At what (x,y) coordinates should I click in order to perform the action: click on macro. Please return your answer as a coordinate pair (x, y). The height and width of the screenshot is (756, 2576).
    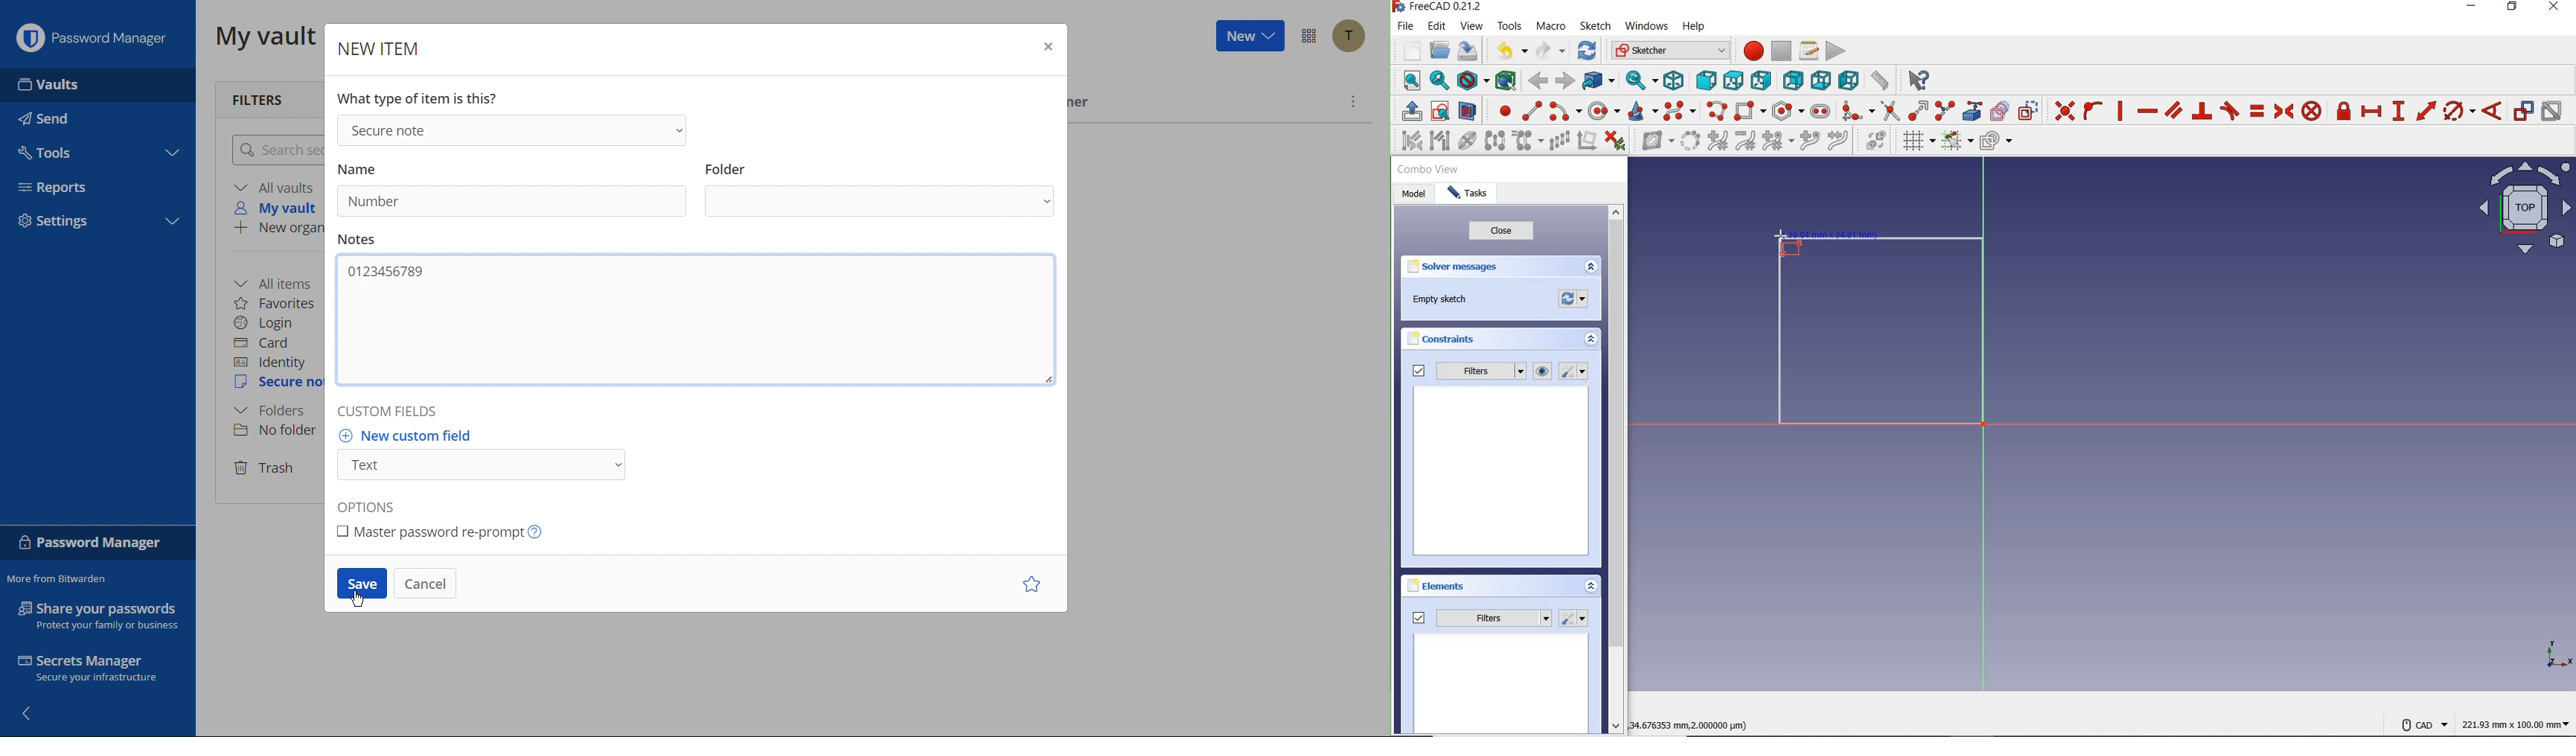
    Looking at the image, I should click on (1551, 27).